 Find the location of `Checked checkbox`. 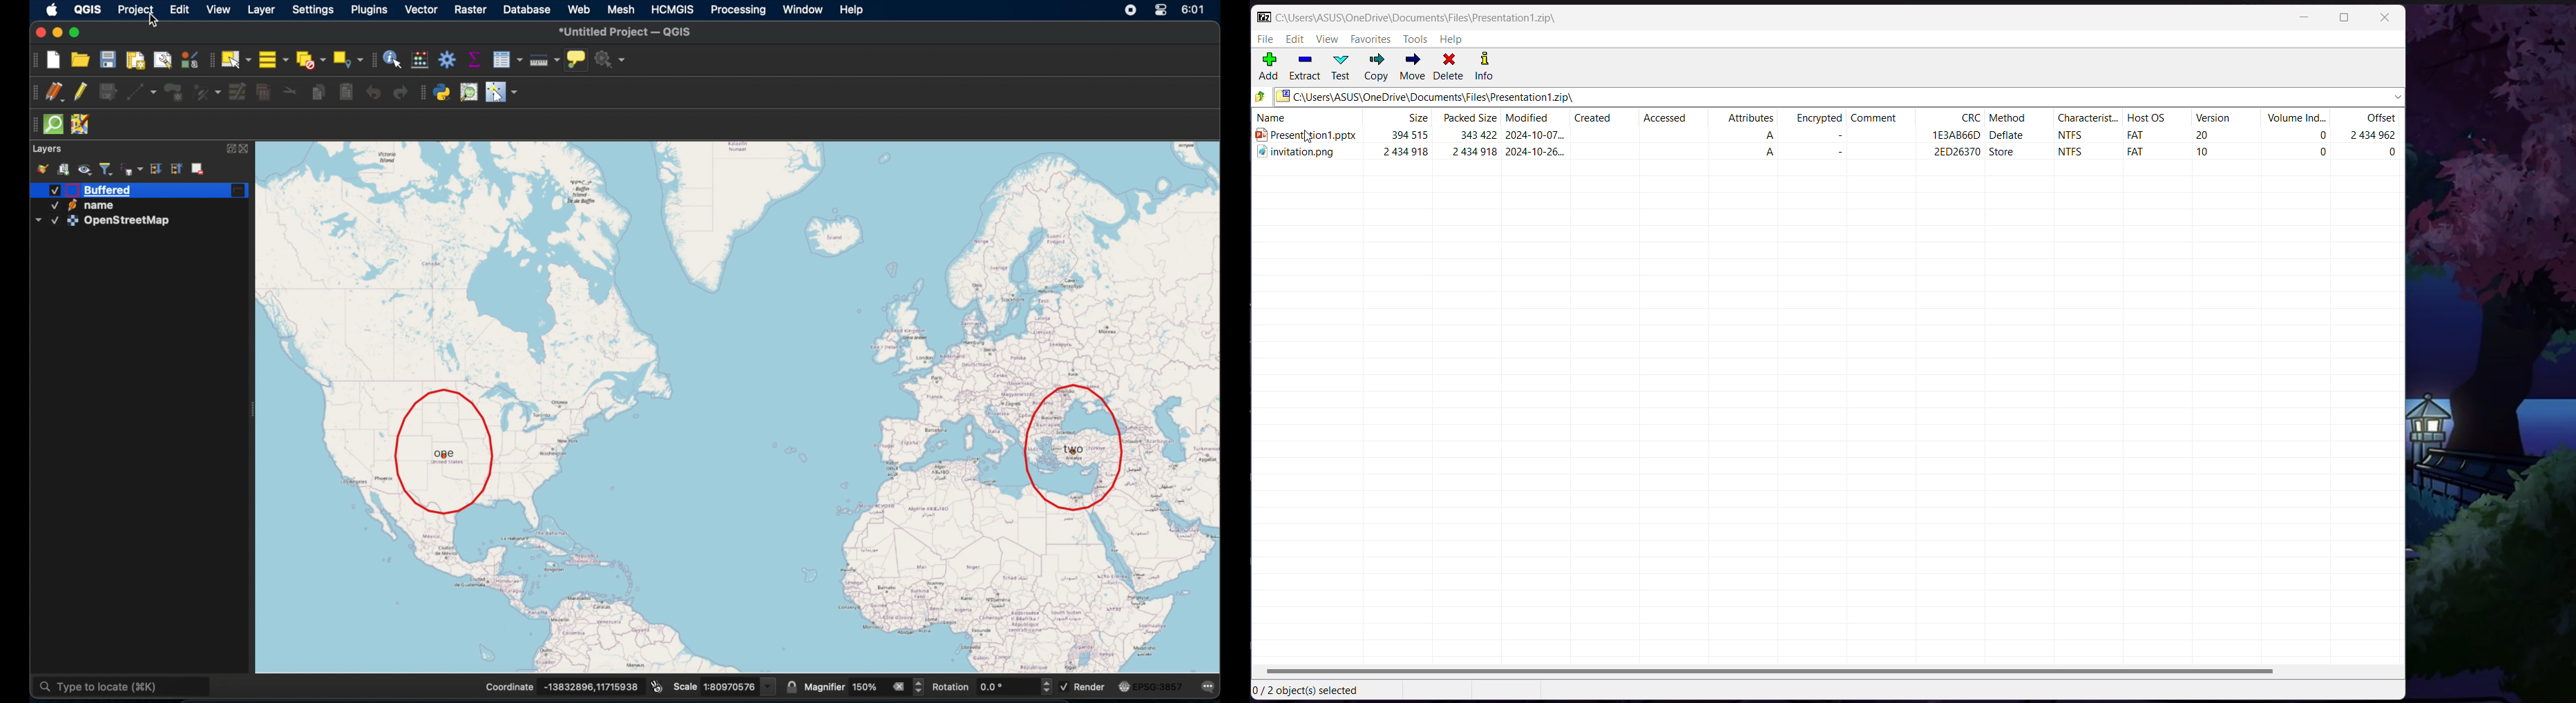

Checked checkbox is located at coordinates (1065, 687).